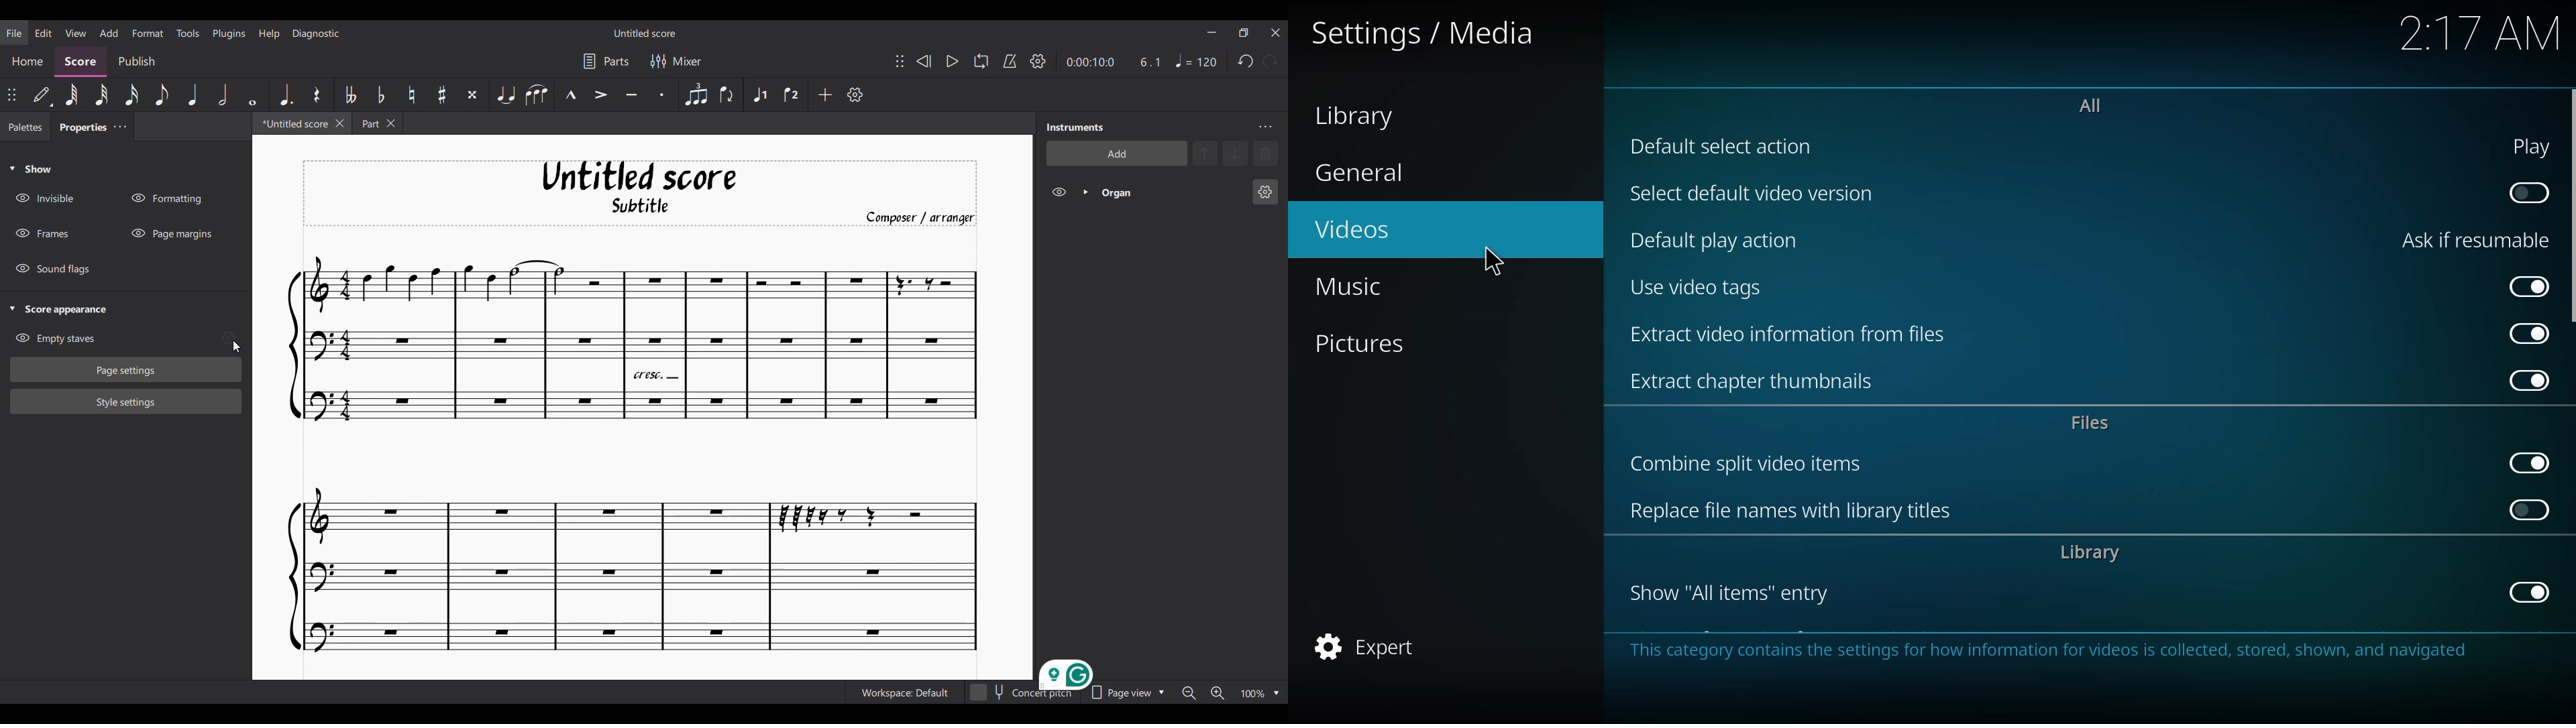 The image size is (2576, 728). Describe the element at coordinates (1363, 171) in the screenshot. I see `general` at that location.